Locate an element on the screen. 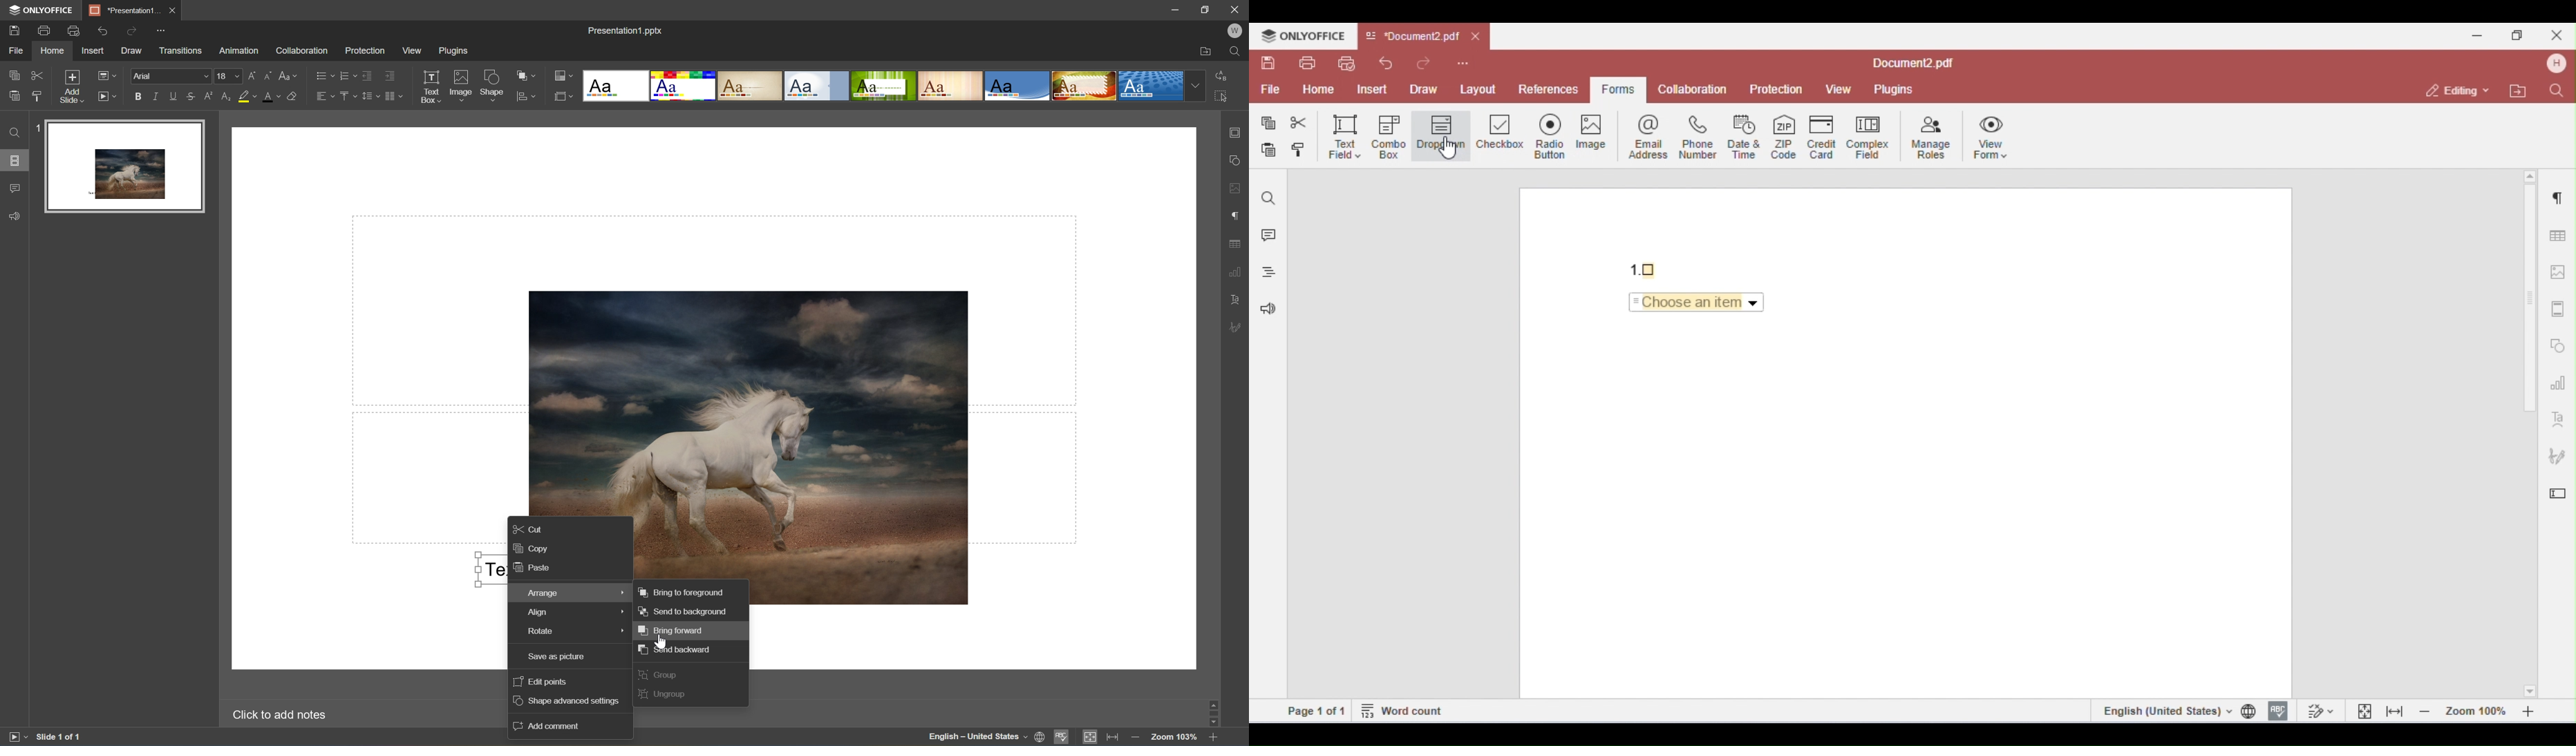 Image resolution: width=2576 pixels, height=756 pixels. Arial is located at coordinates (168, 77).